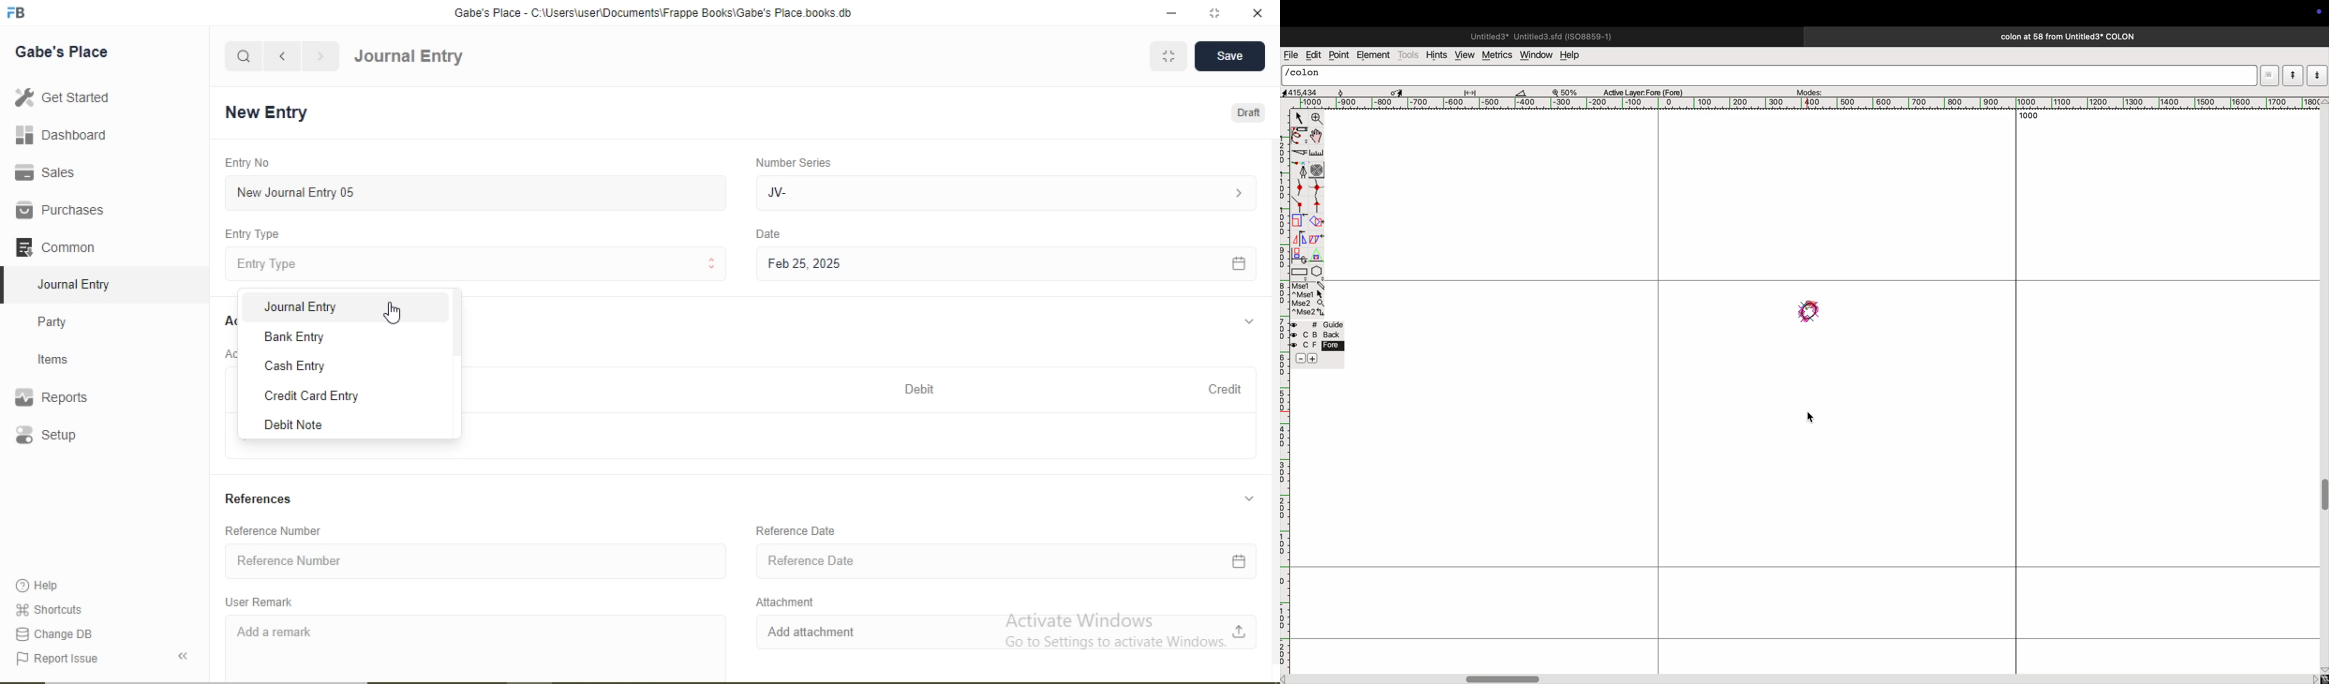  I want to click on Gabe's Place, so click(64, 51).